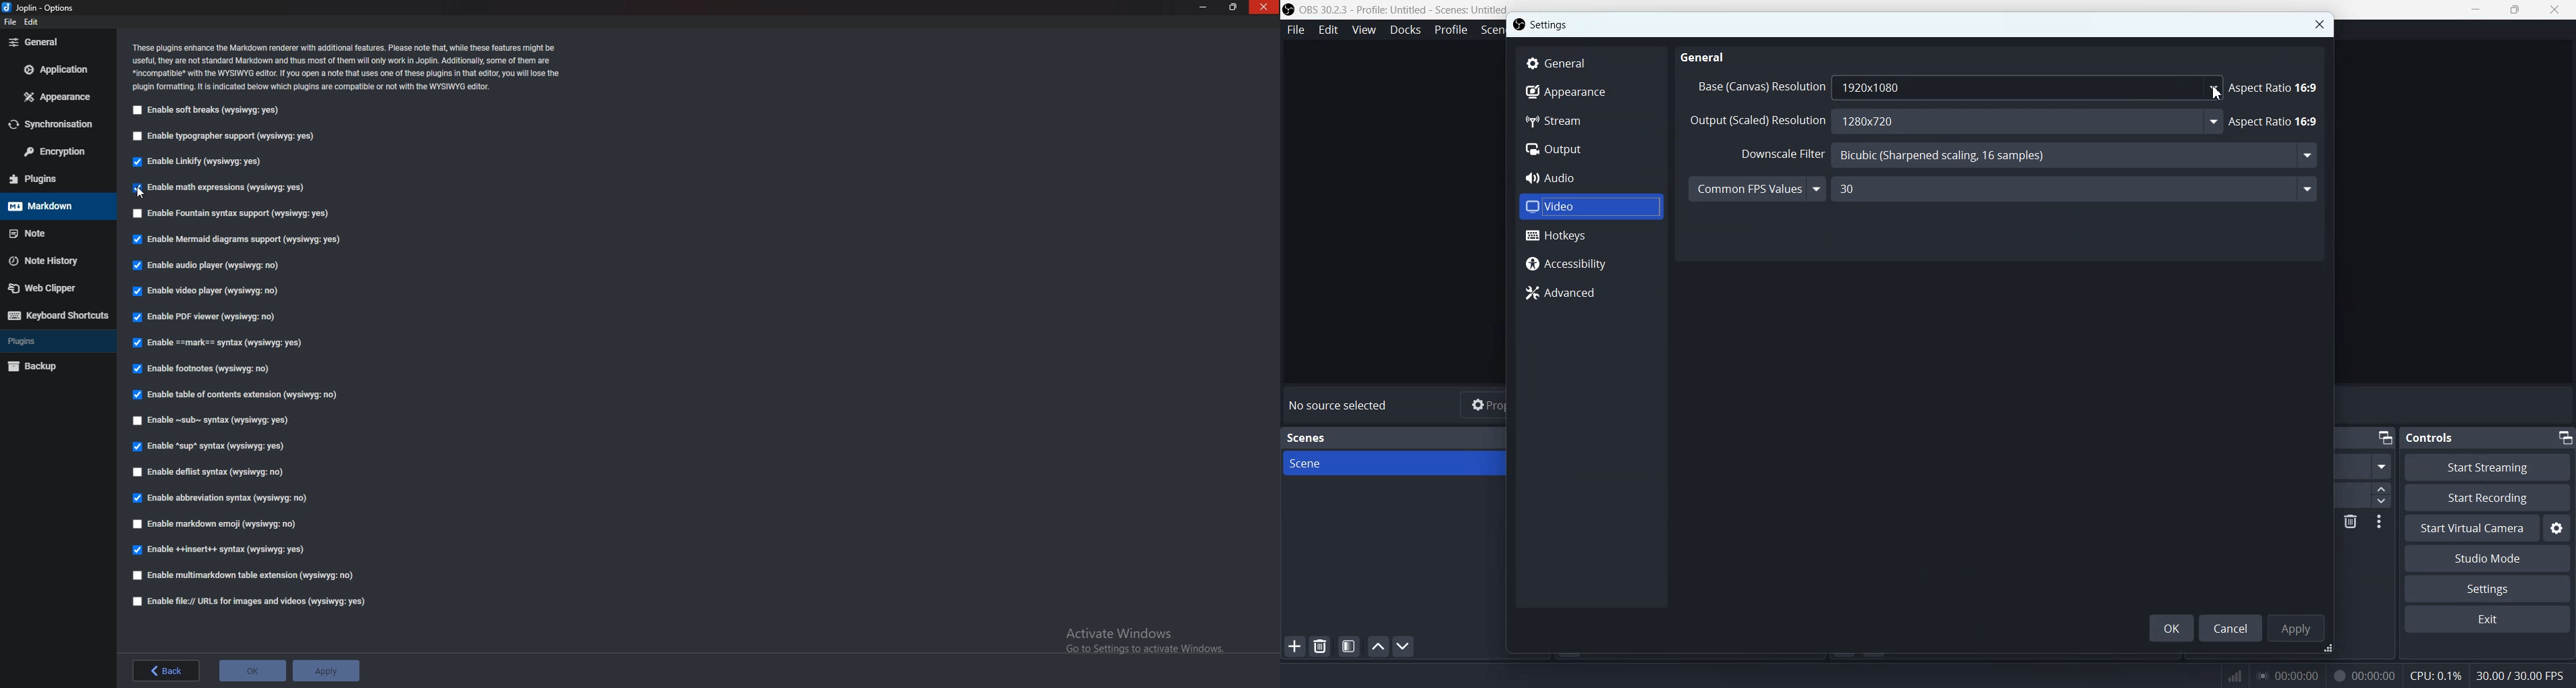 The height and width of the screenshot is (700, 2576). I want to click on cursor, so click(141, 192).